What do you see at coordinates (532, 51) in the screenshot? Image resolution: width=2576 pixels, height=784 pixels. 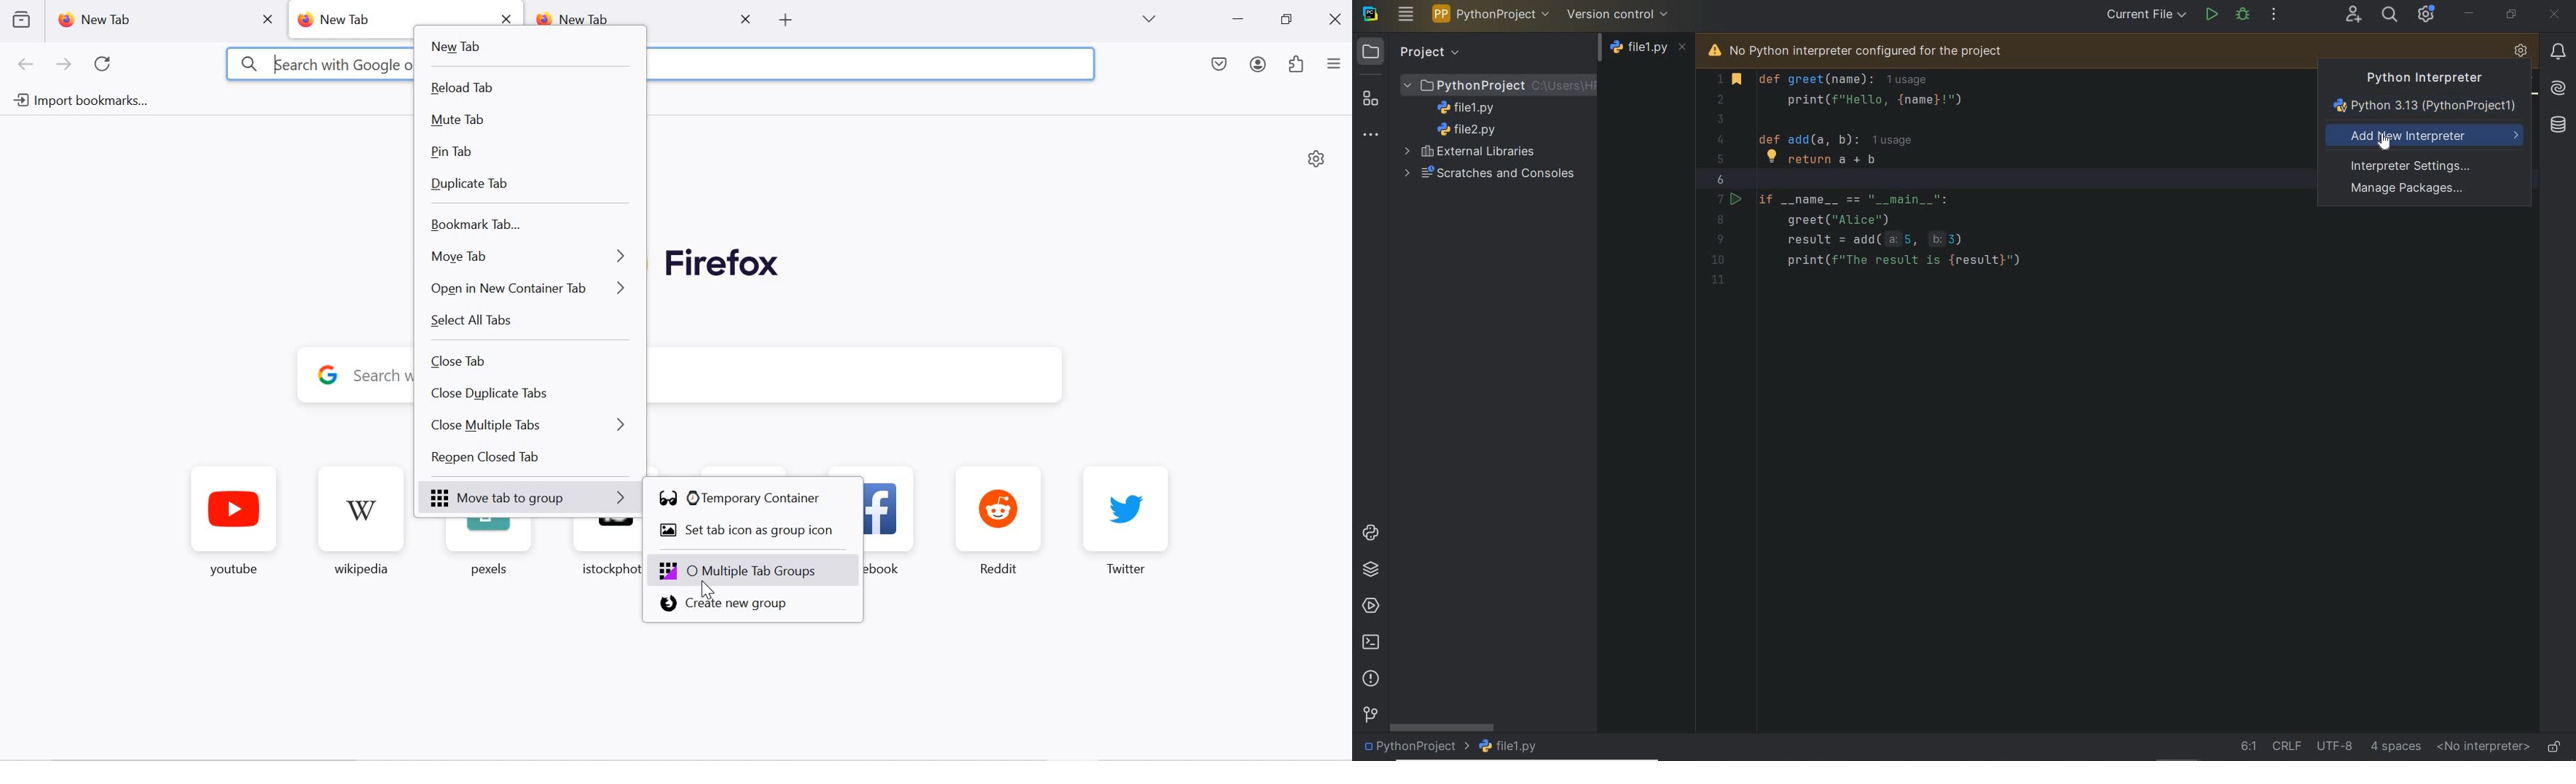 I see `new tab` at bounding box center [532, 51].